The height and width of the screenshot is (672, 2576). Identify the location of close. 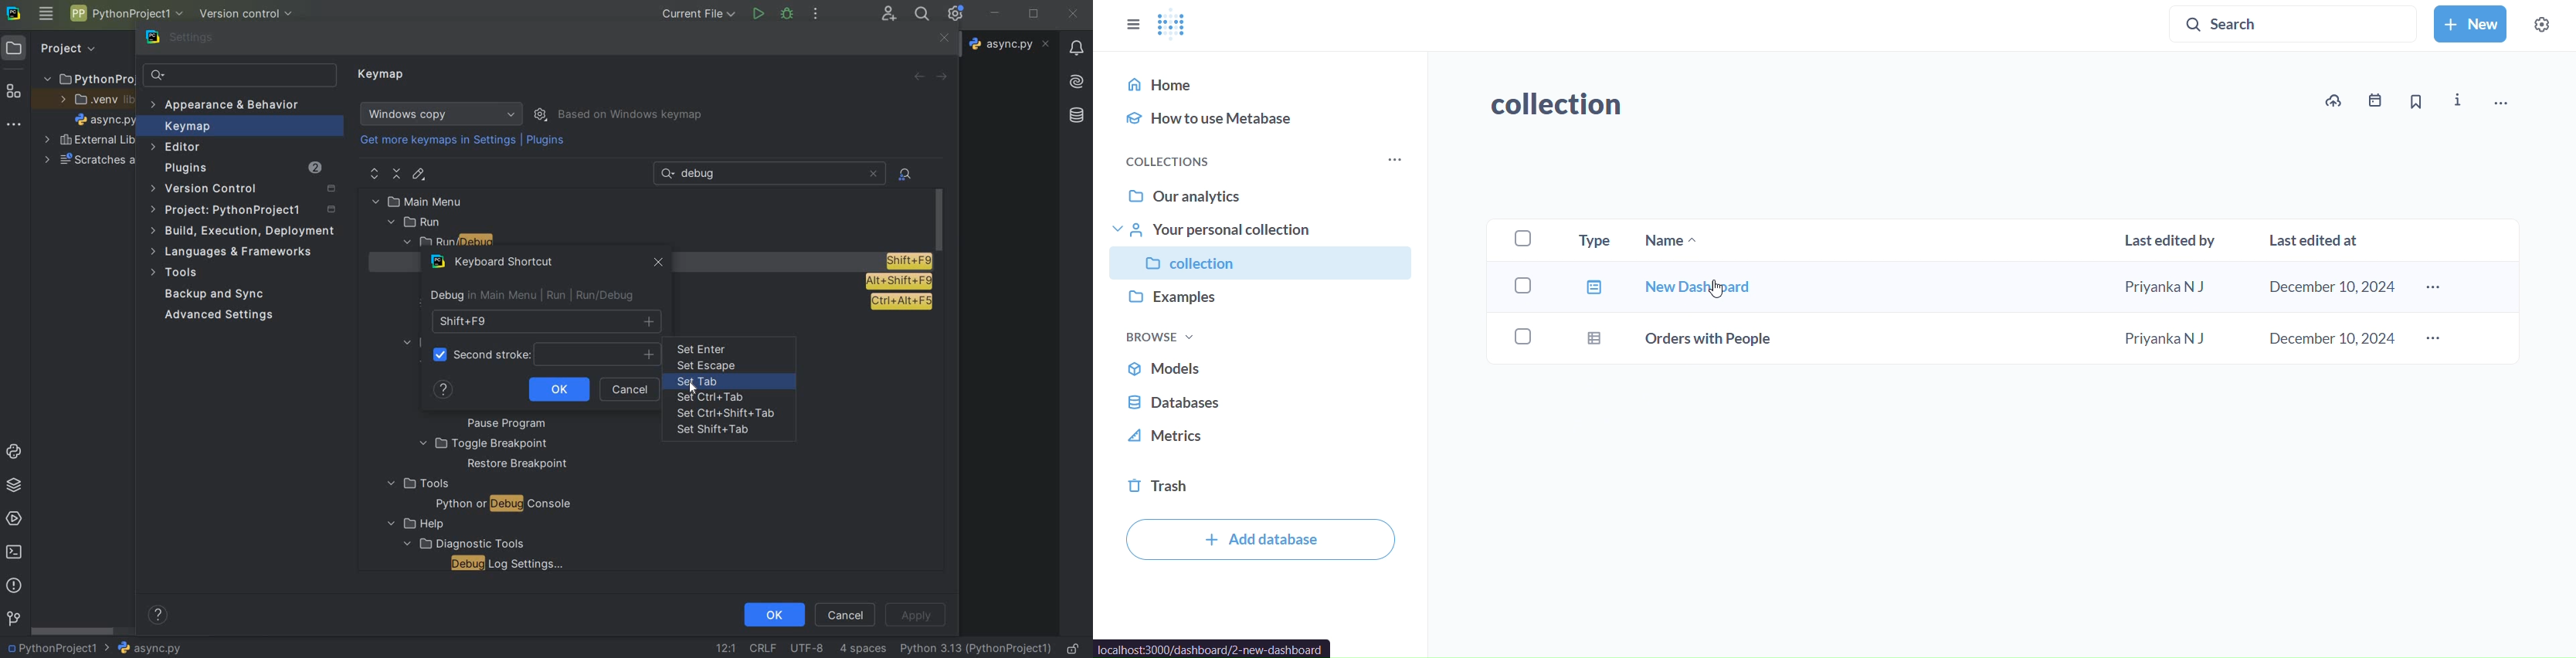
(1074, 14).